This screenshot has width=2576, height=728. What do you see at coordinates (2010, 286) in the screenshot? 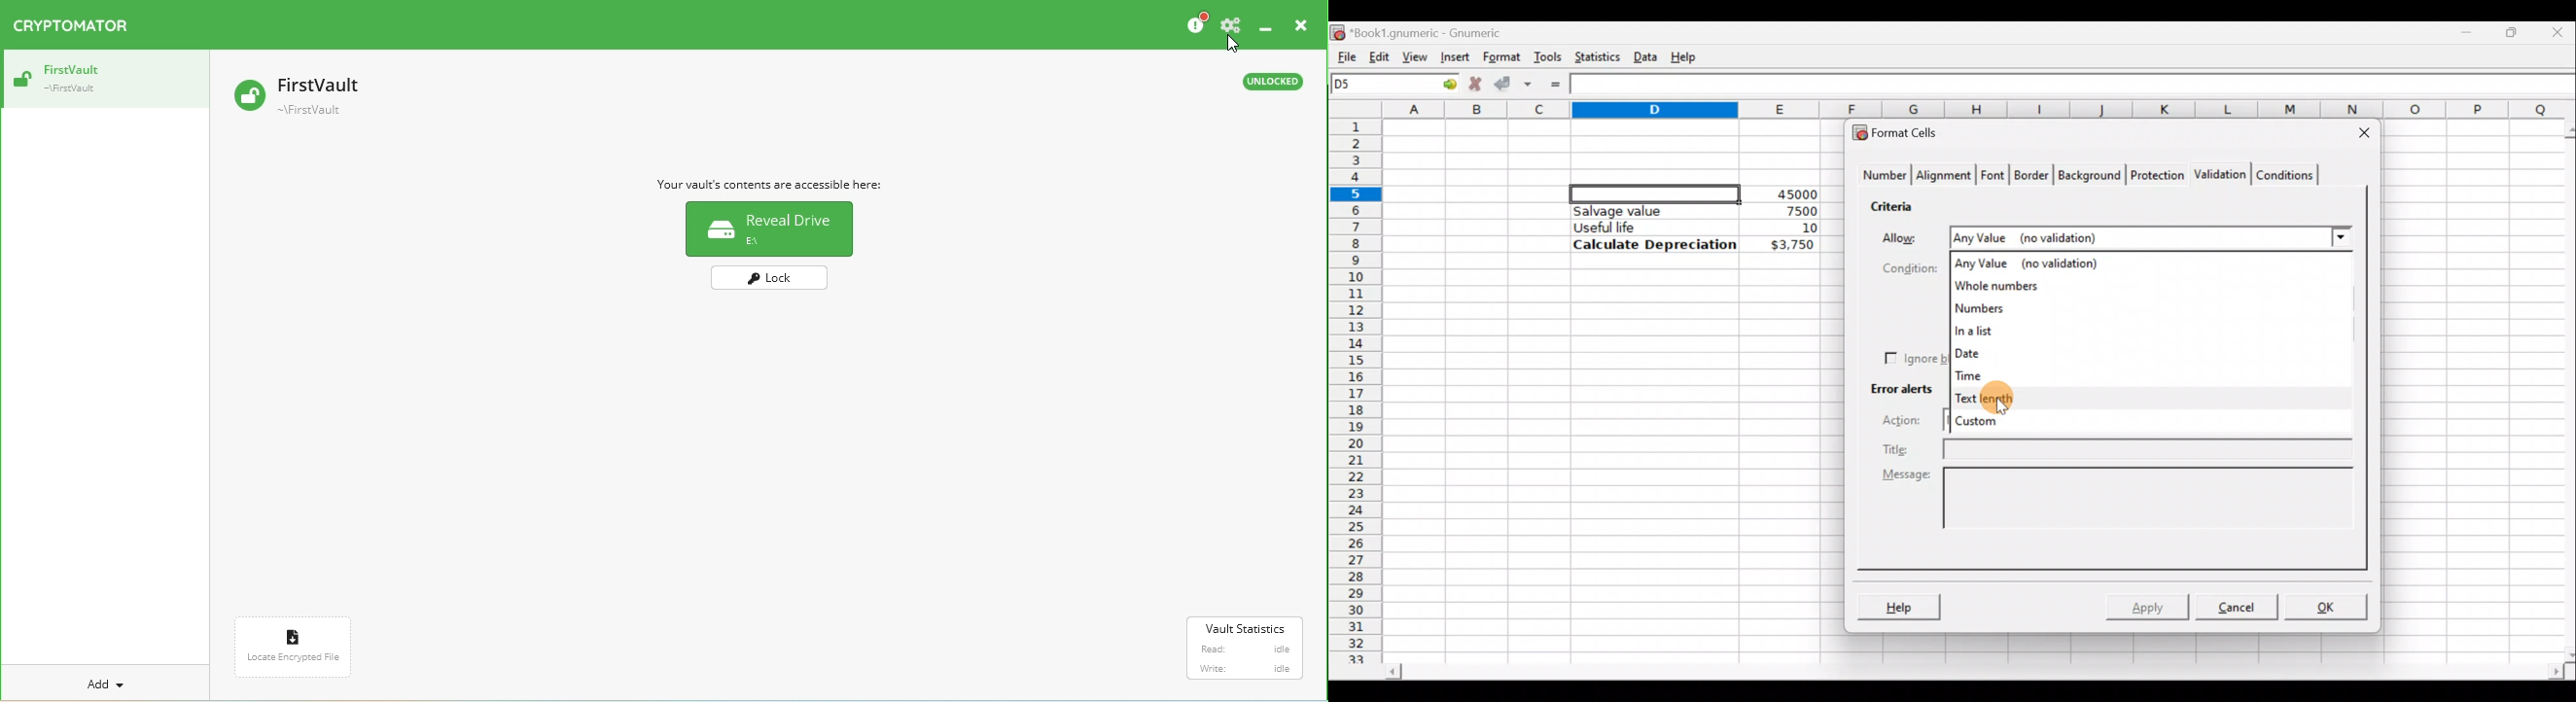
I see `Whole numbers` at bounding box center [2010, 286].